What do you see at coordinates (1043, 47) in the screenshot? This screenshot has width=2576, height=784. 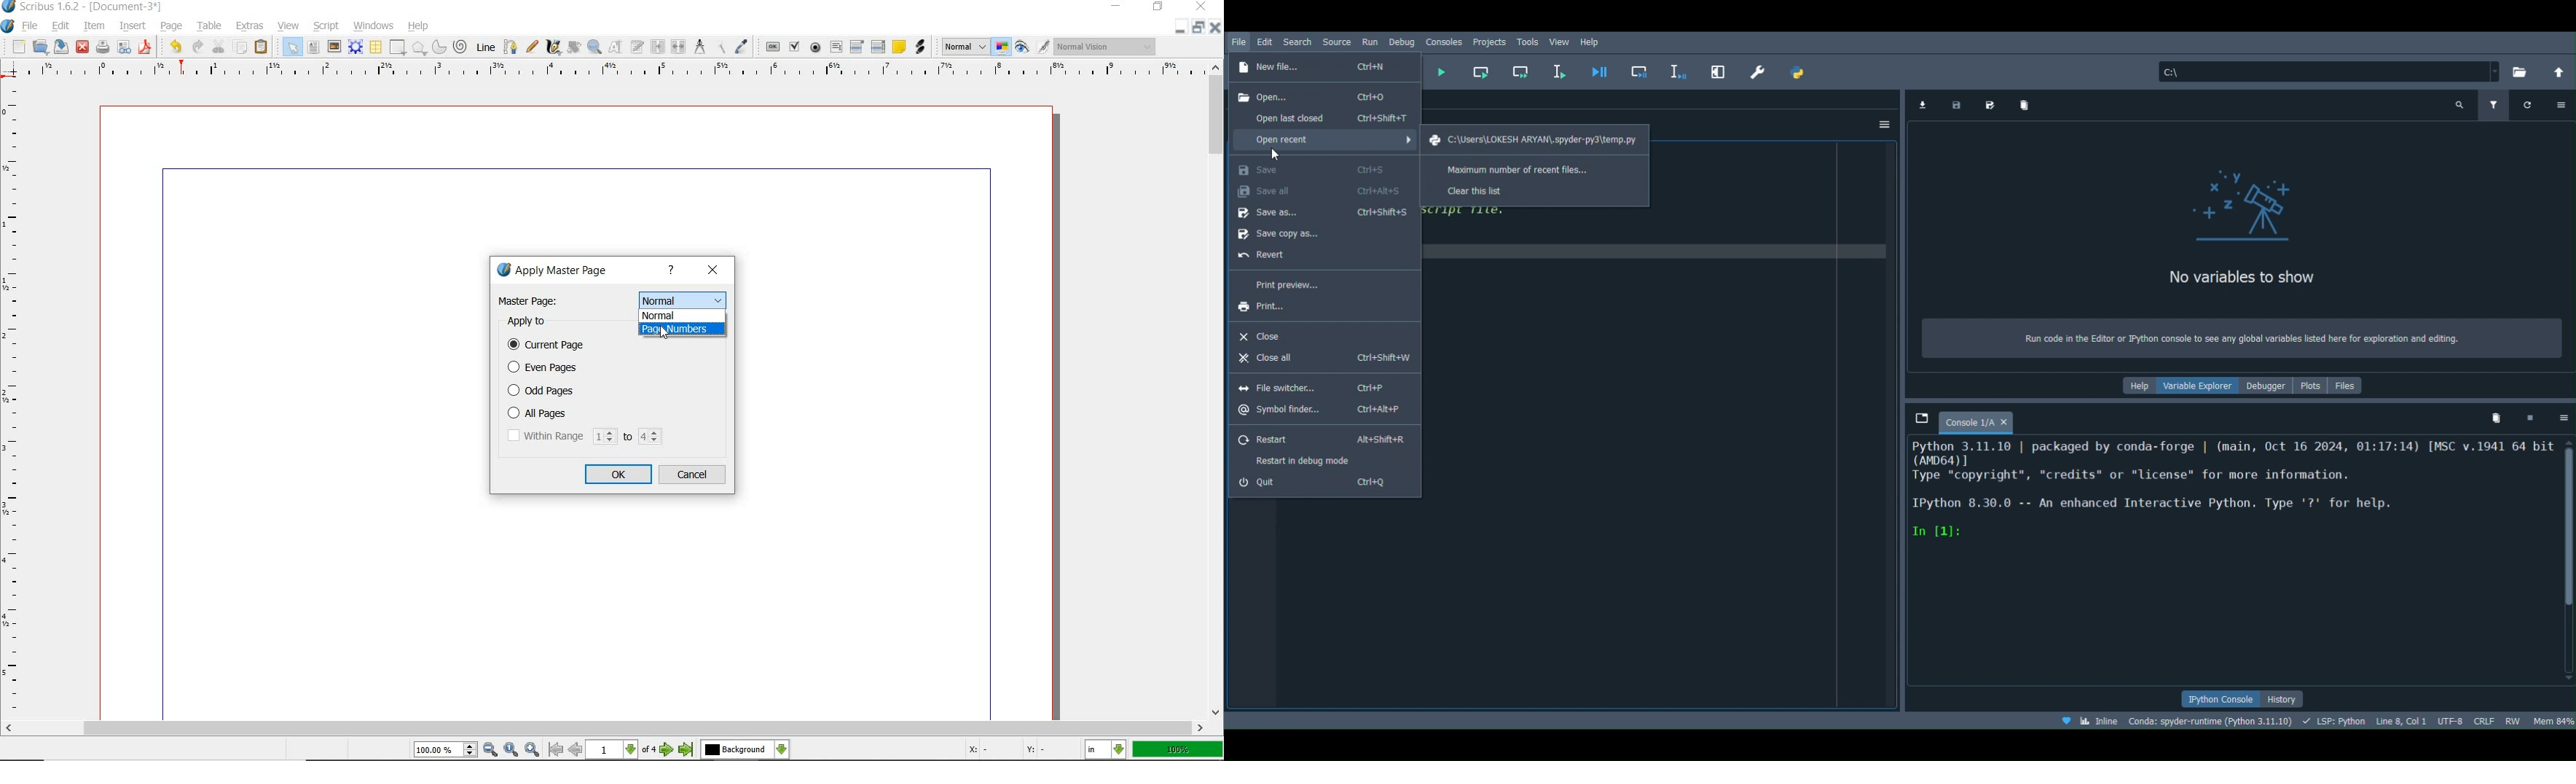 I see `Edit in preview mode` at bounding box center [1043, 47].